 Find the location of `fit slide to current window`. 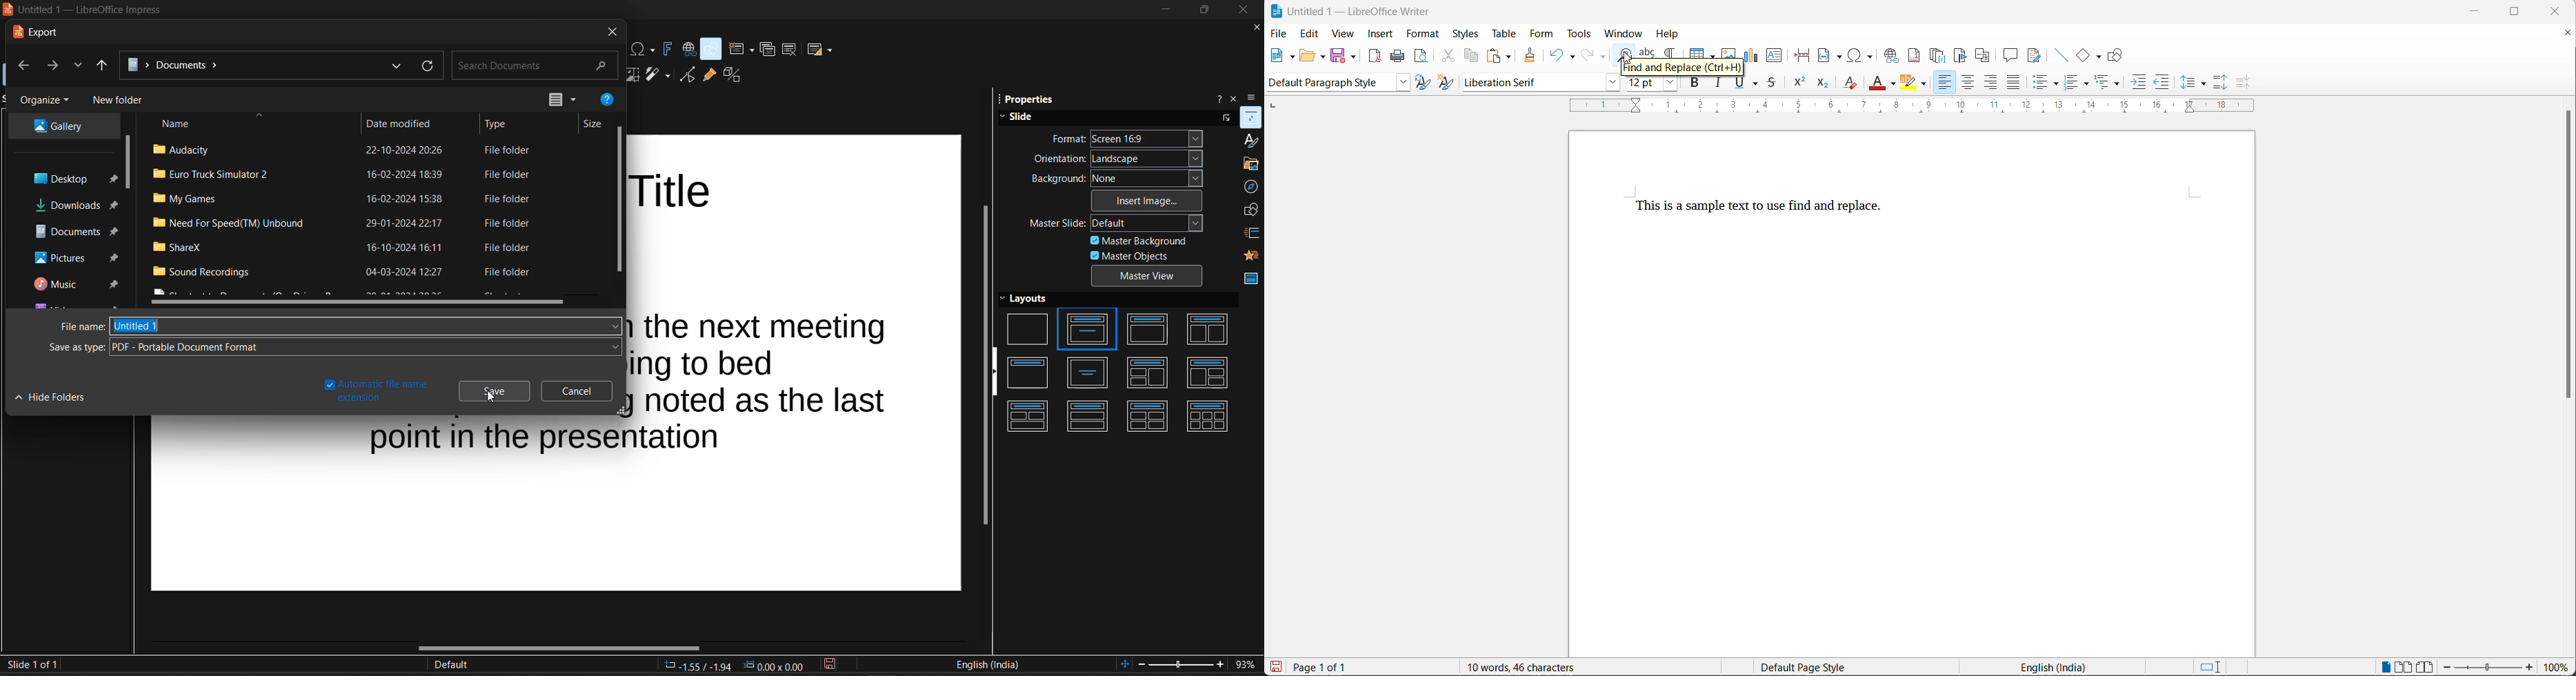

fit slide to current window is located at coordinates (1123, 666).